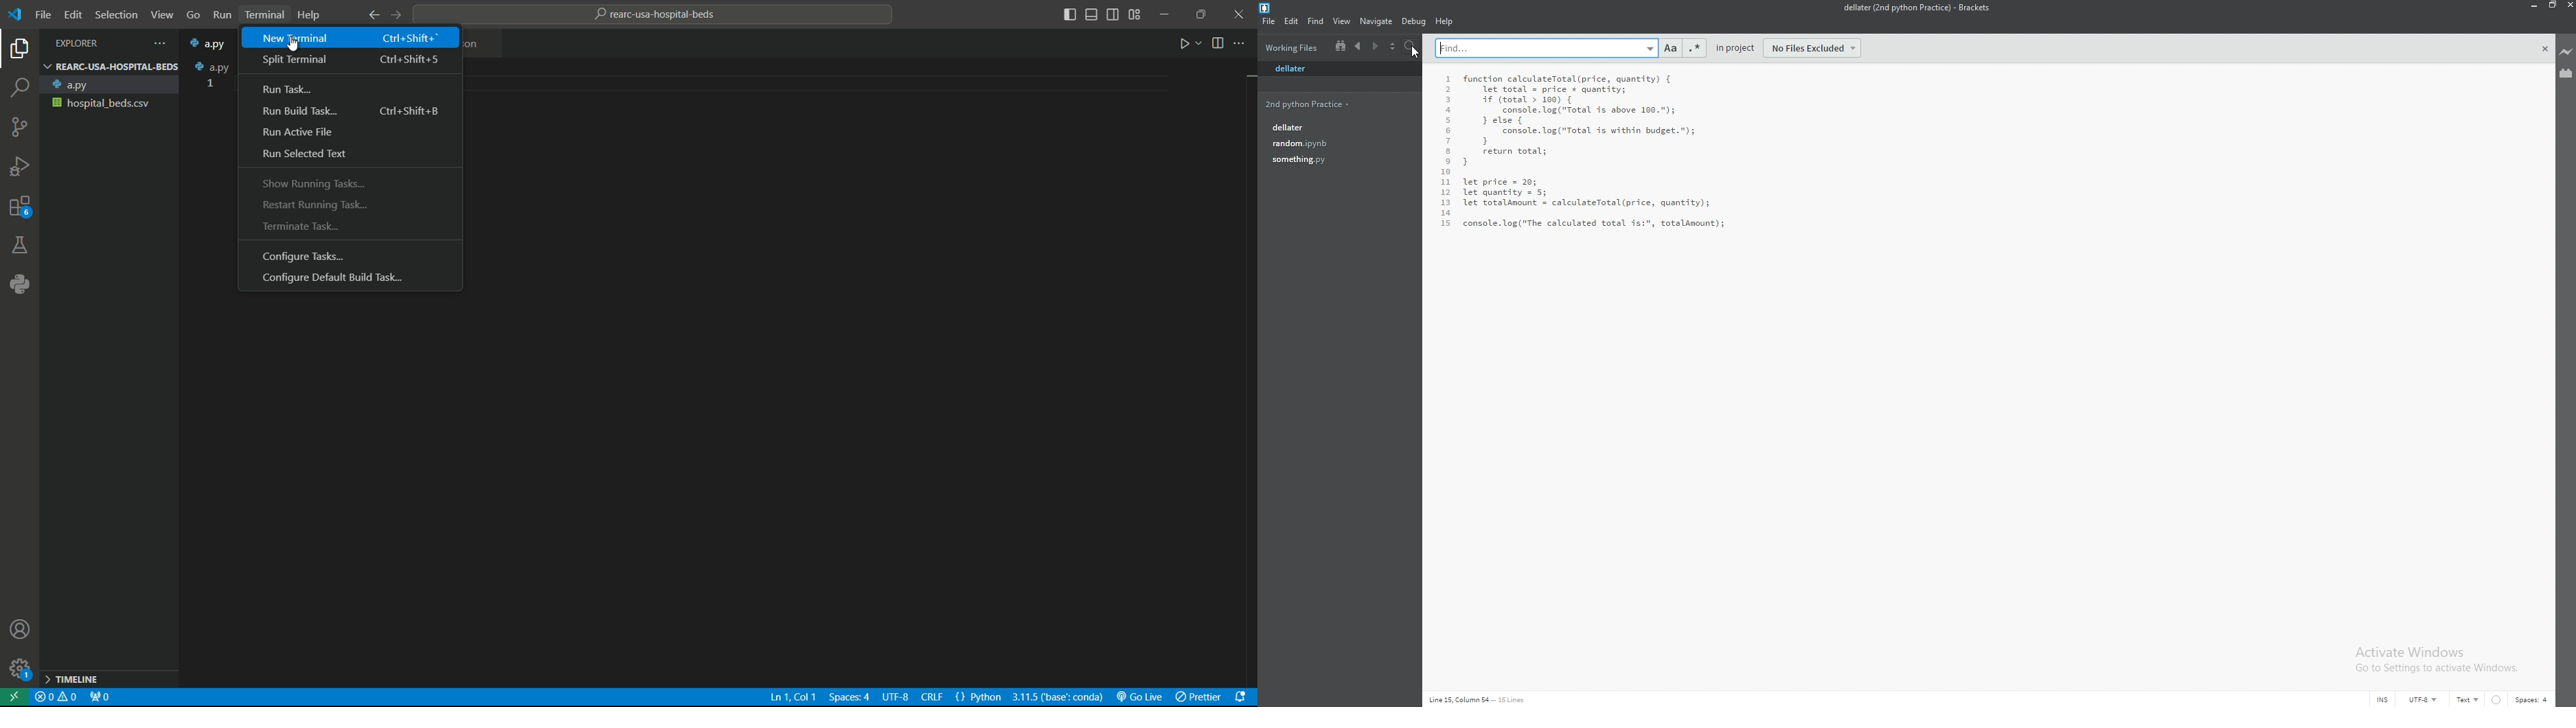 This screenshot has width=2576, height=728. What do you see at coordinates (1239, 14) in the screenshot?
I see `close app` at bounding box center [1239, 14].